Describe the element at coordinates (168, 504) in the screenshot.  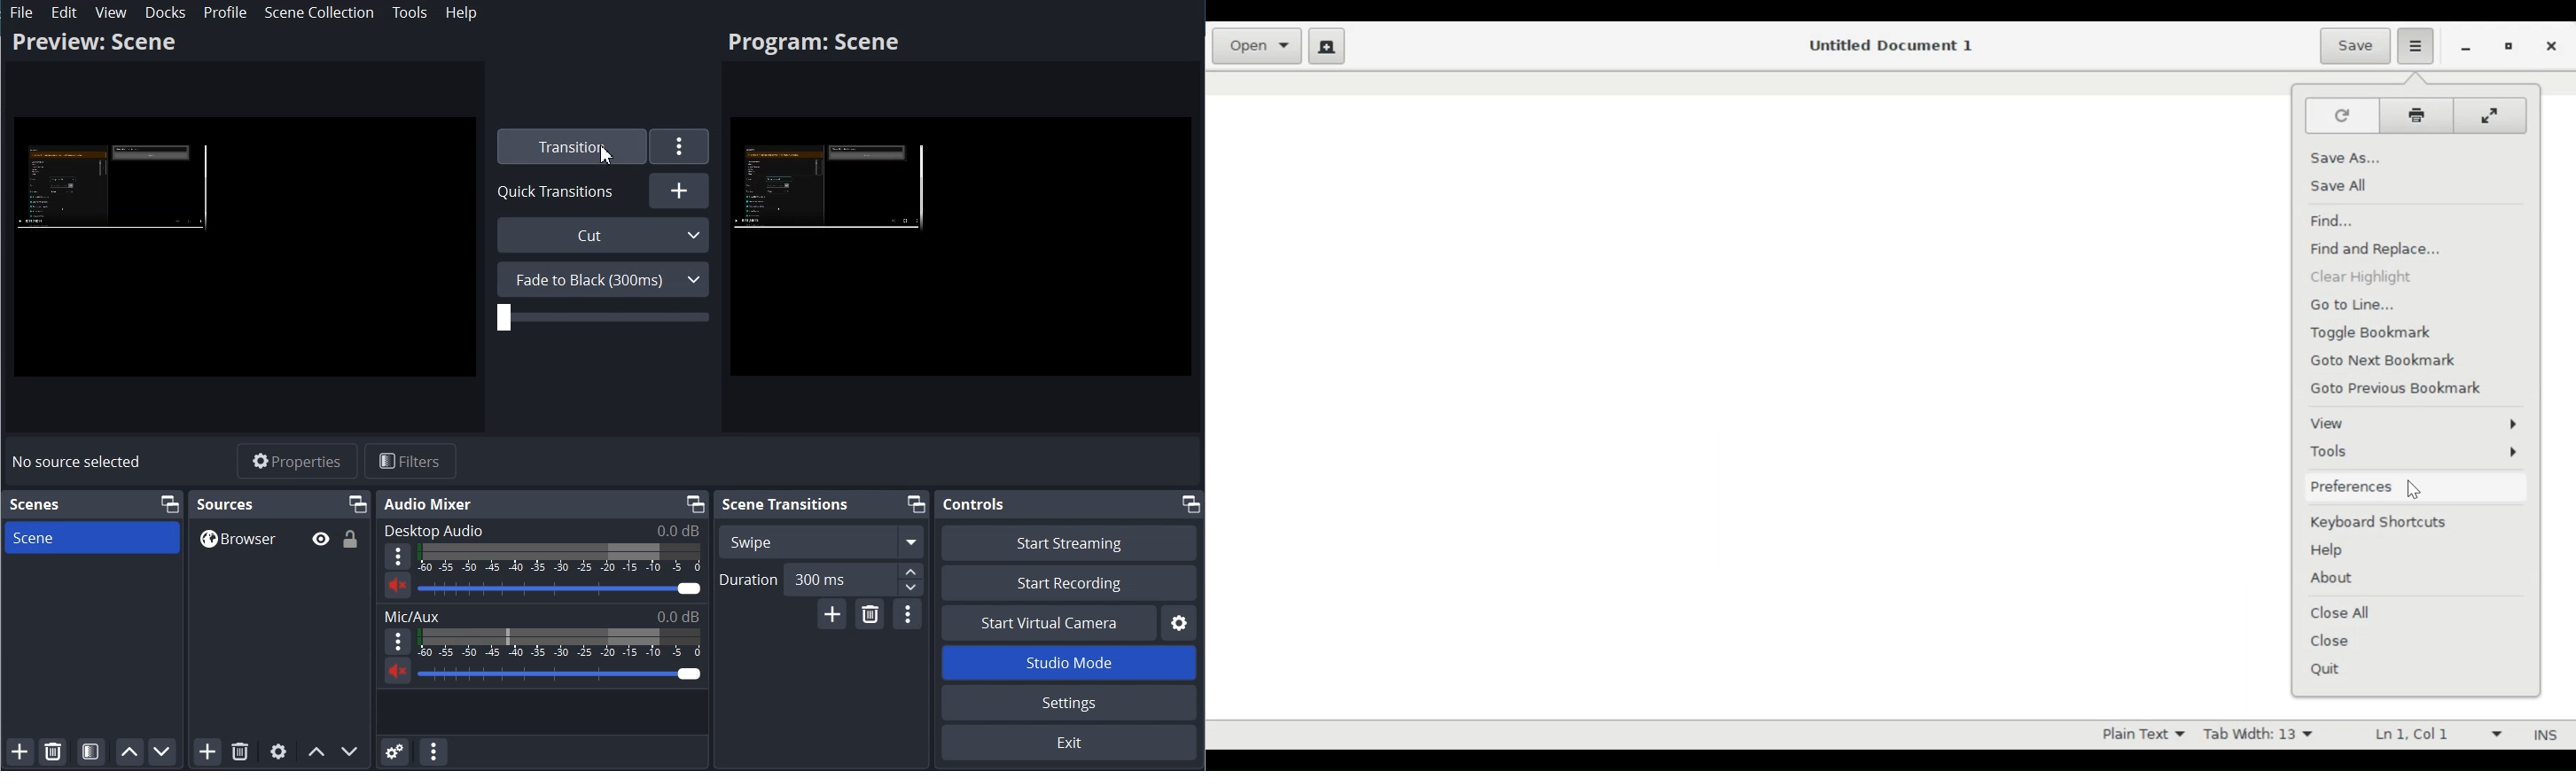
I see `Maximize` at that location.